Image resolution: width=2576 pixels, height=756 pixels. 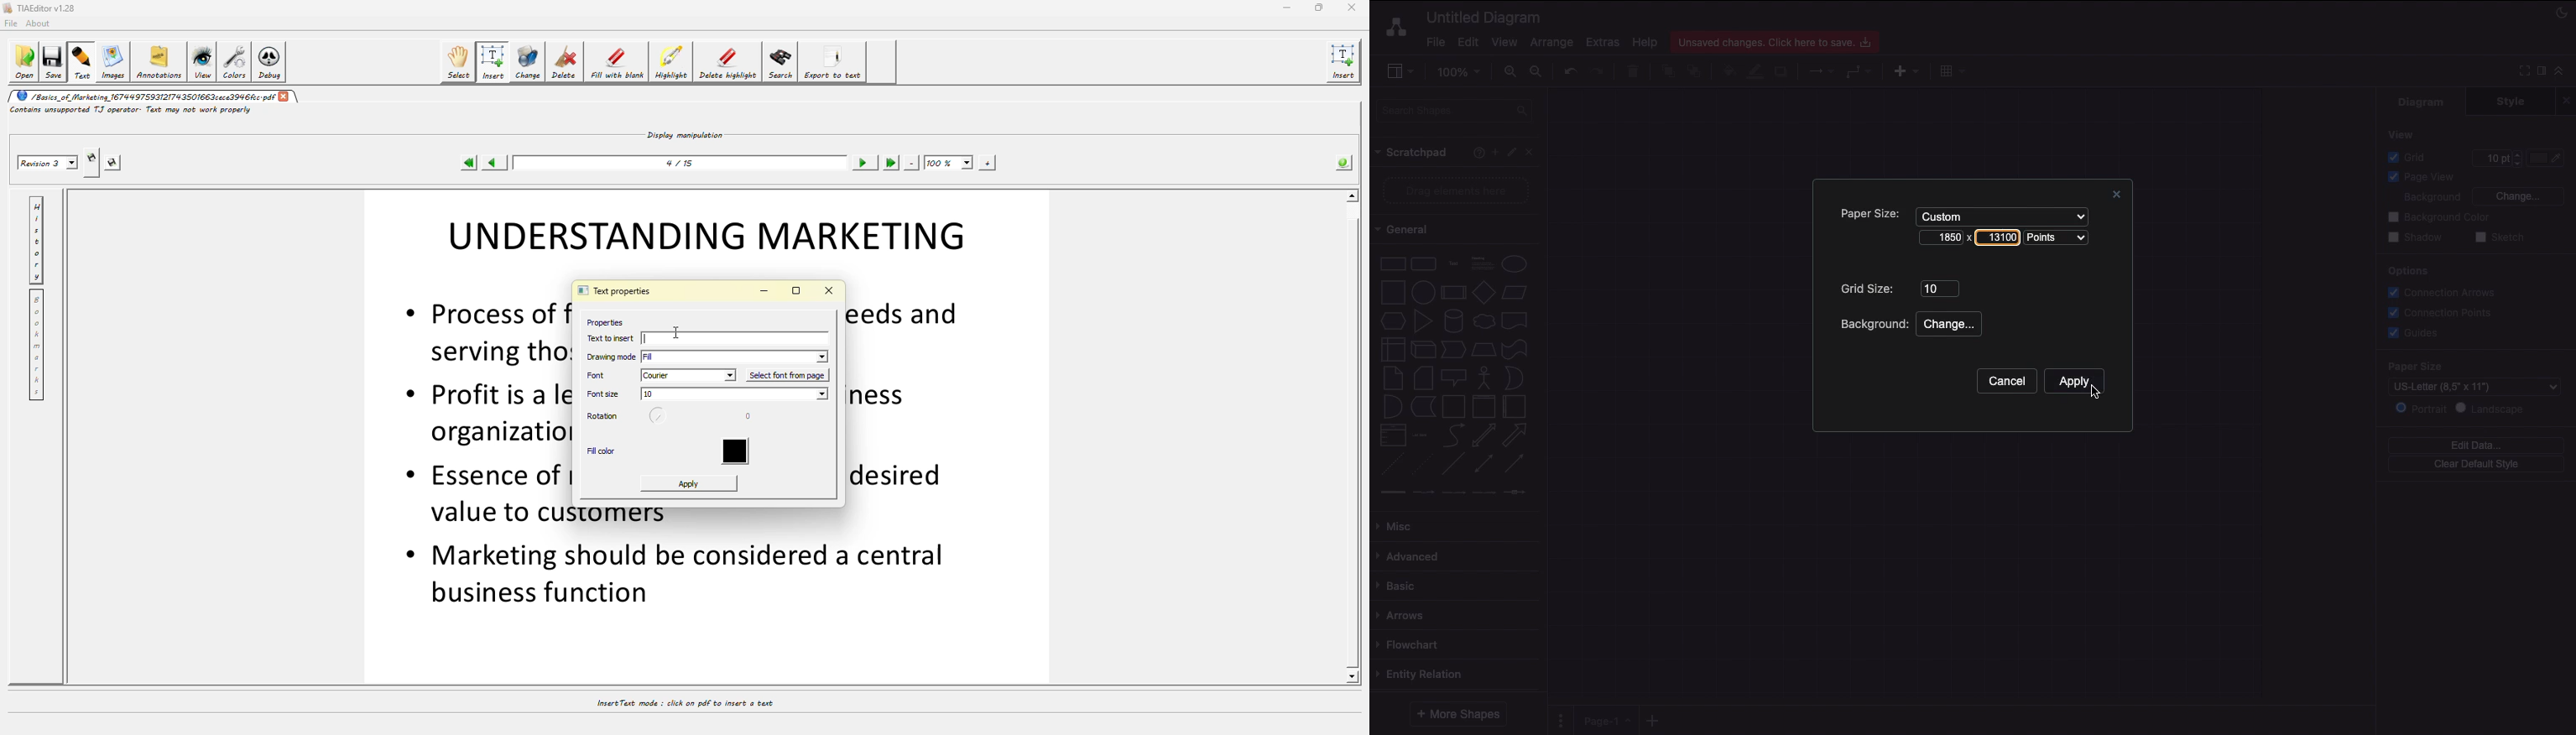 What do you see at coordinates (1482, 350) in the screenshot?
I see `Trapezoid` at bounding box center [1482, 350].